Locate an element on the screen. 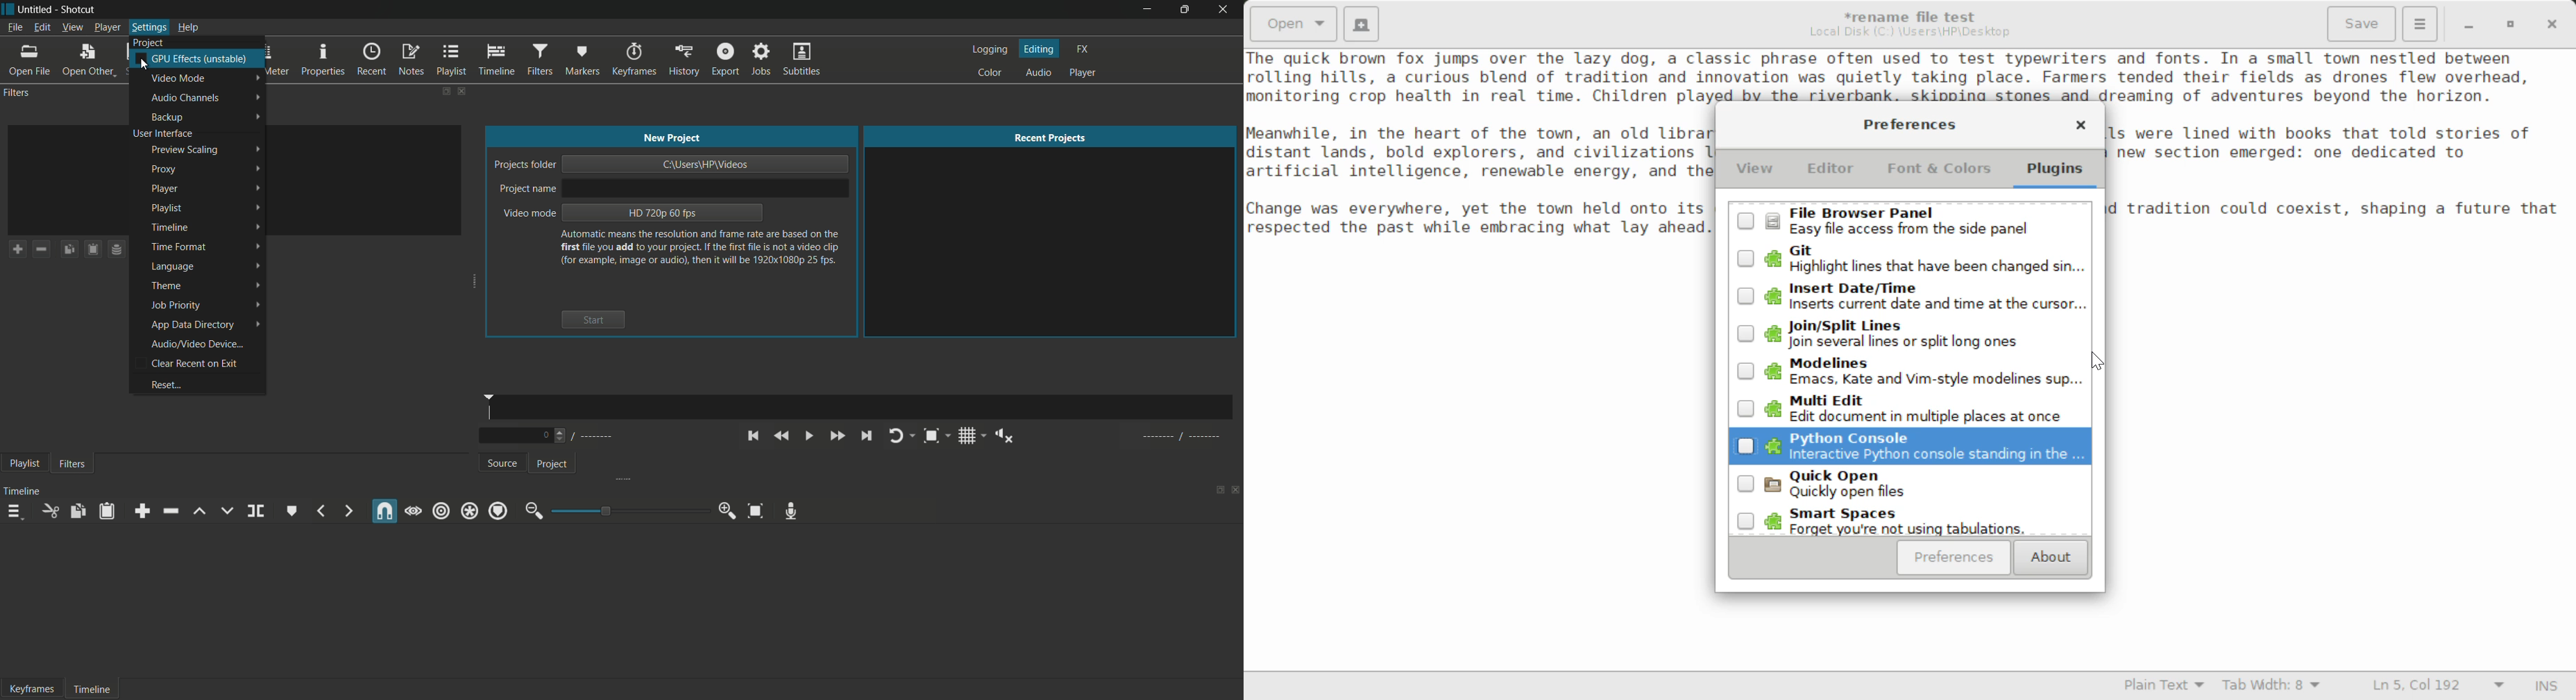 Image resolution: width=2576 pixels, height=700 pixels. cursor is located at coordinates (142, 65).